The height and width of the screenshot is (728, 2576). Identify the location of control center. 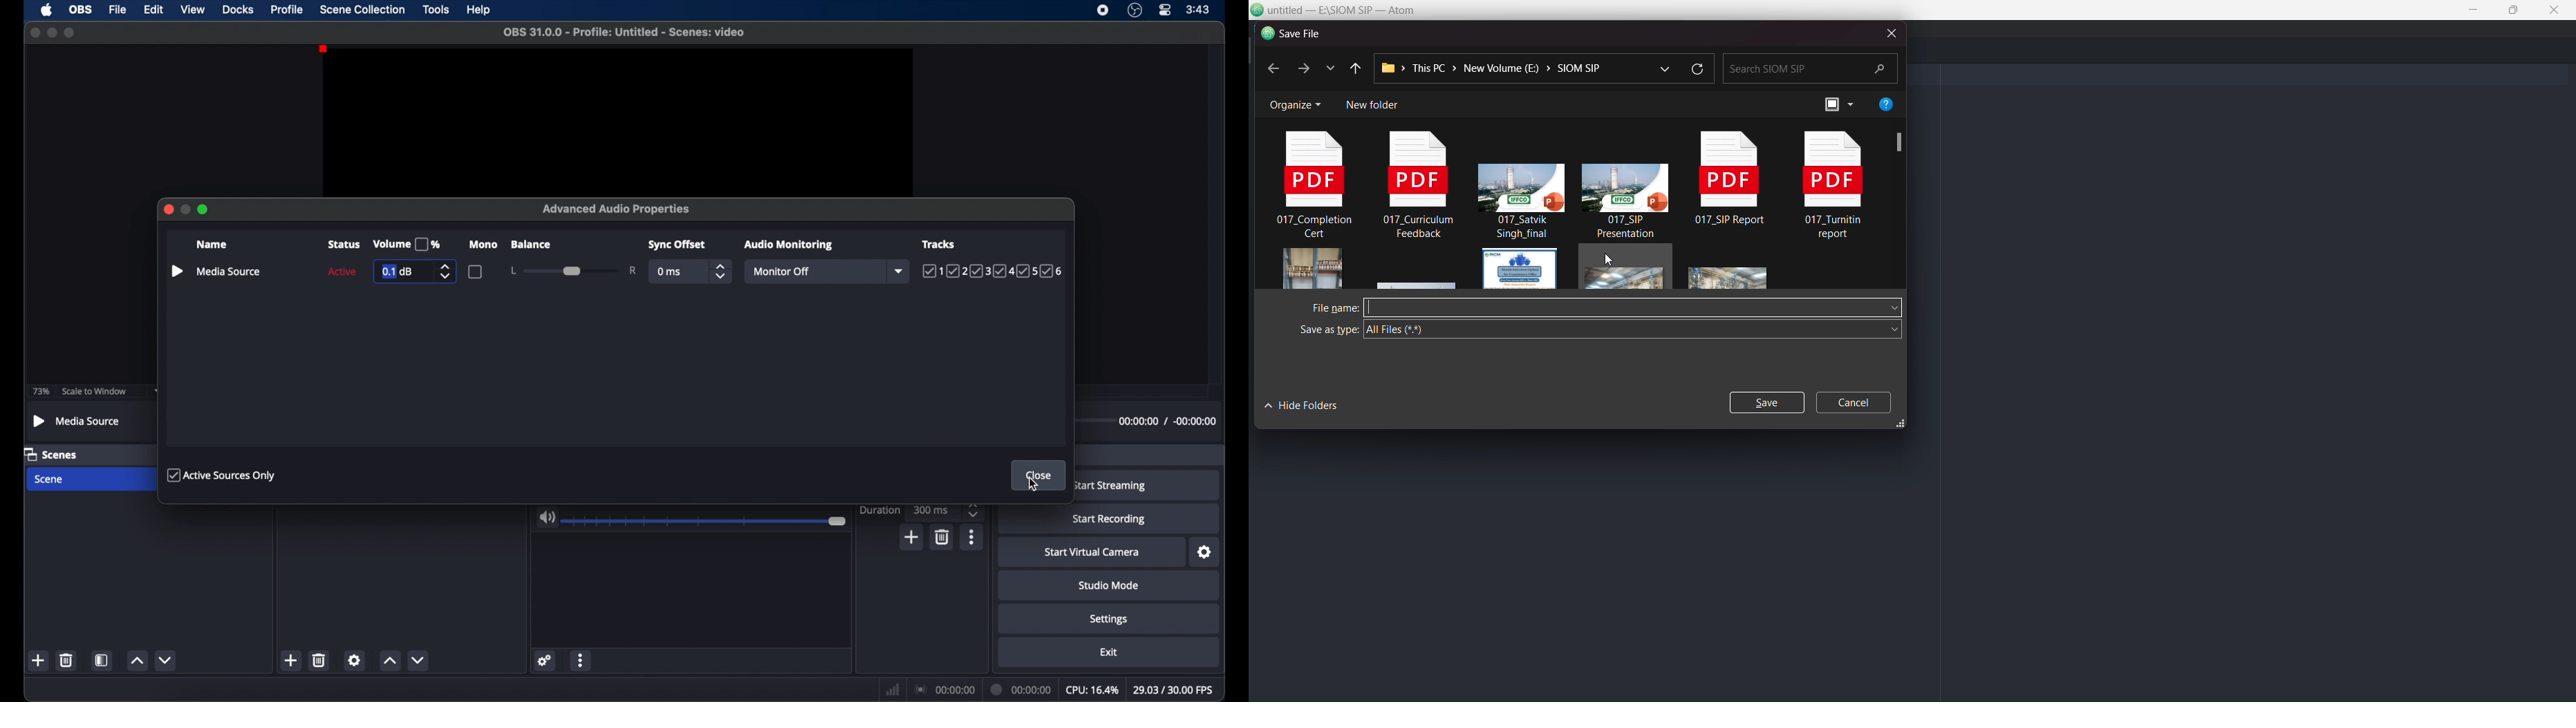
(1164, 10).